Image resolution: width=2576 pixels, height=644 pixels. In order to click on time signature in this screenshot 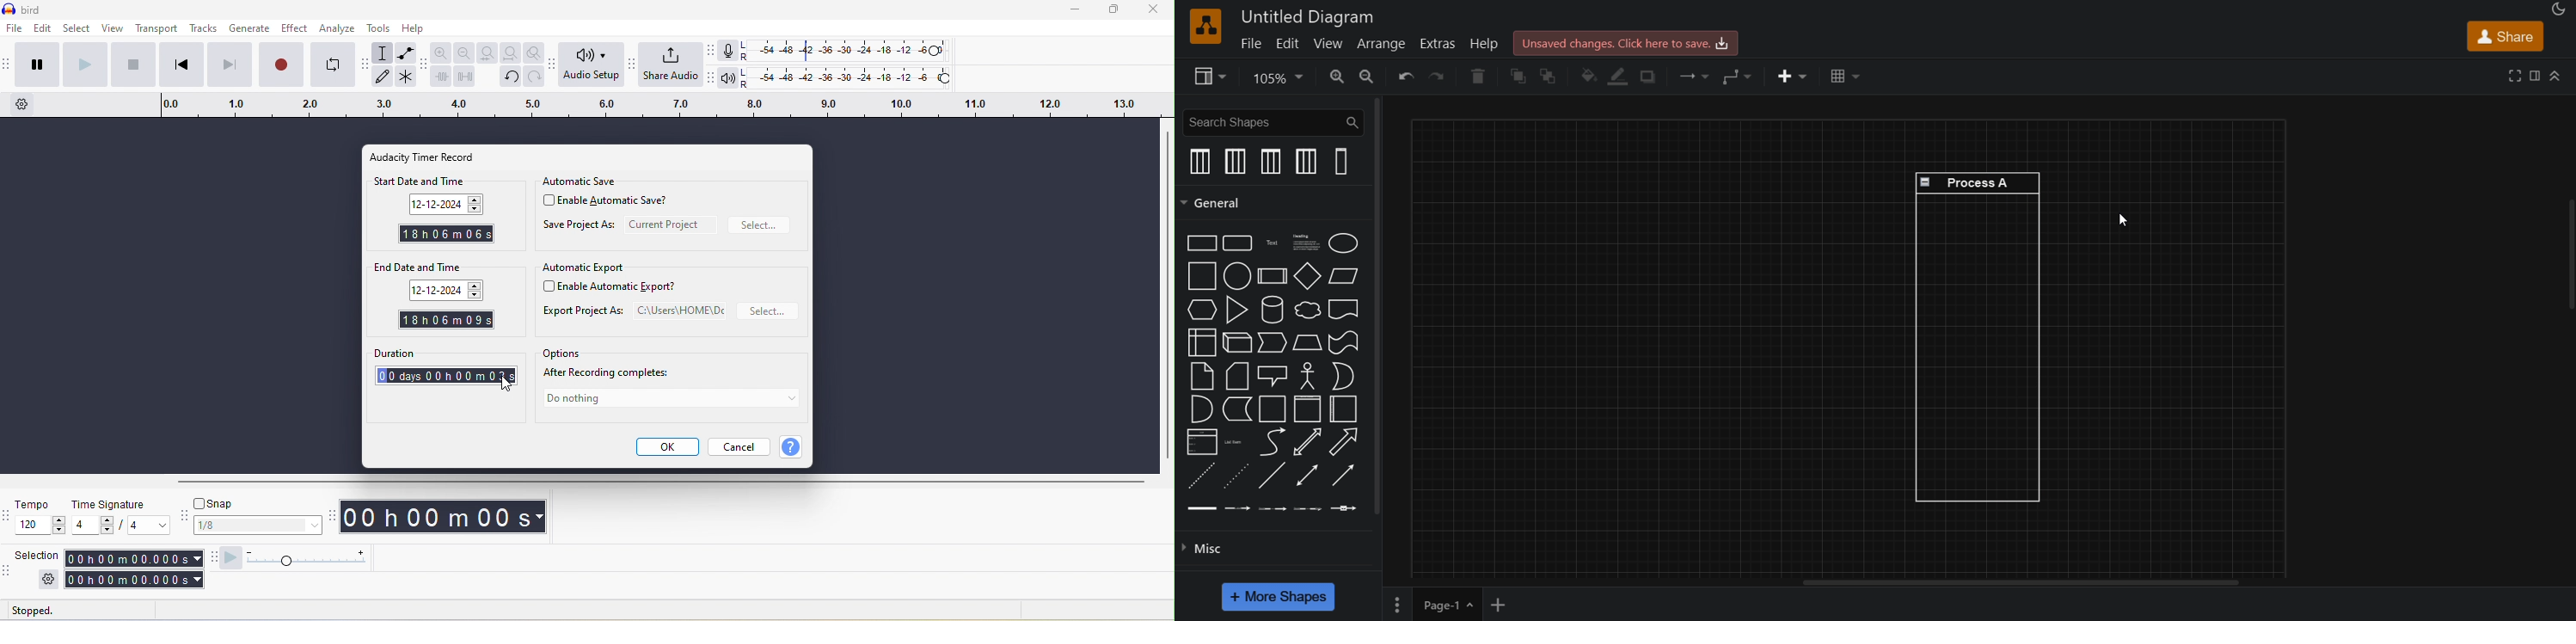, I will do `click(120, 505)`.